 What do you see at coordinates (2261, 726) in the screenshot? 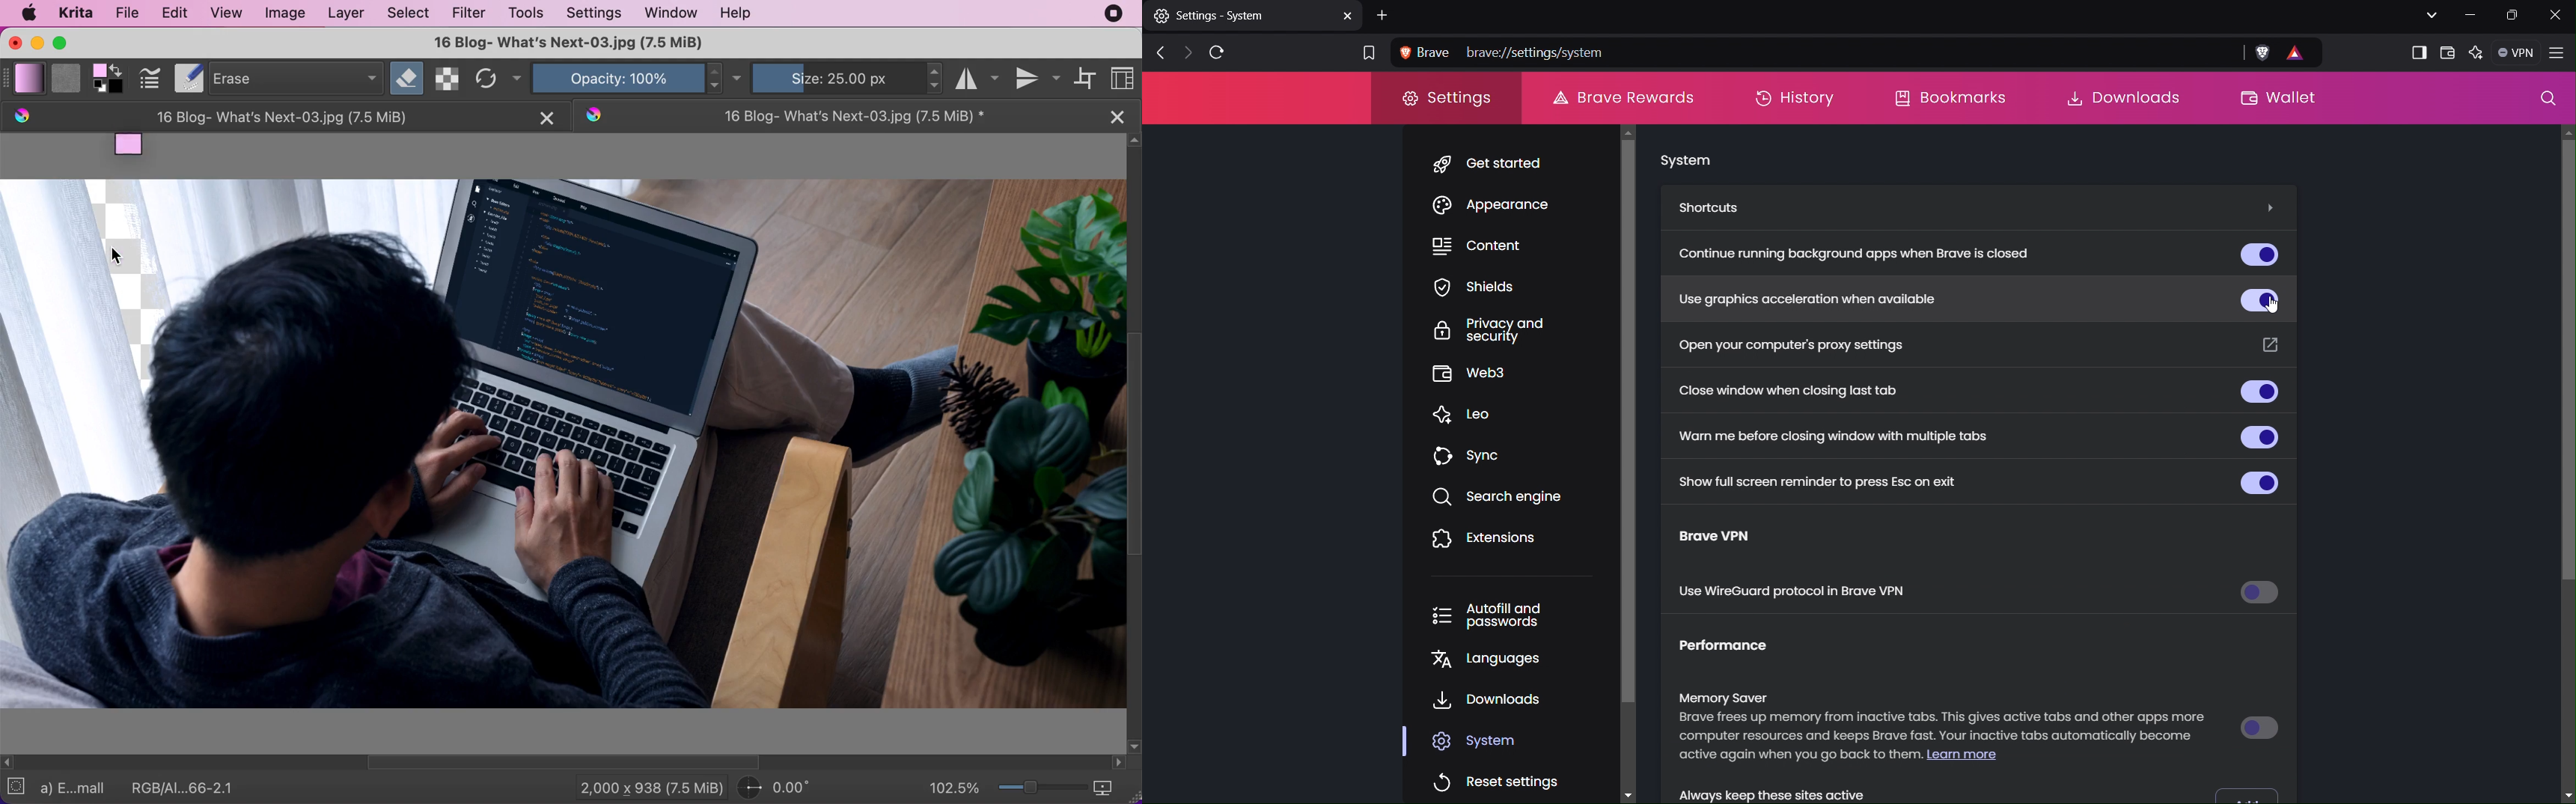
I see `Button` at bounding box center [2261, 726].